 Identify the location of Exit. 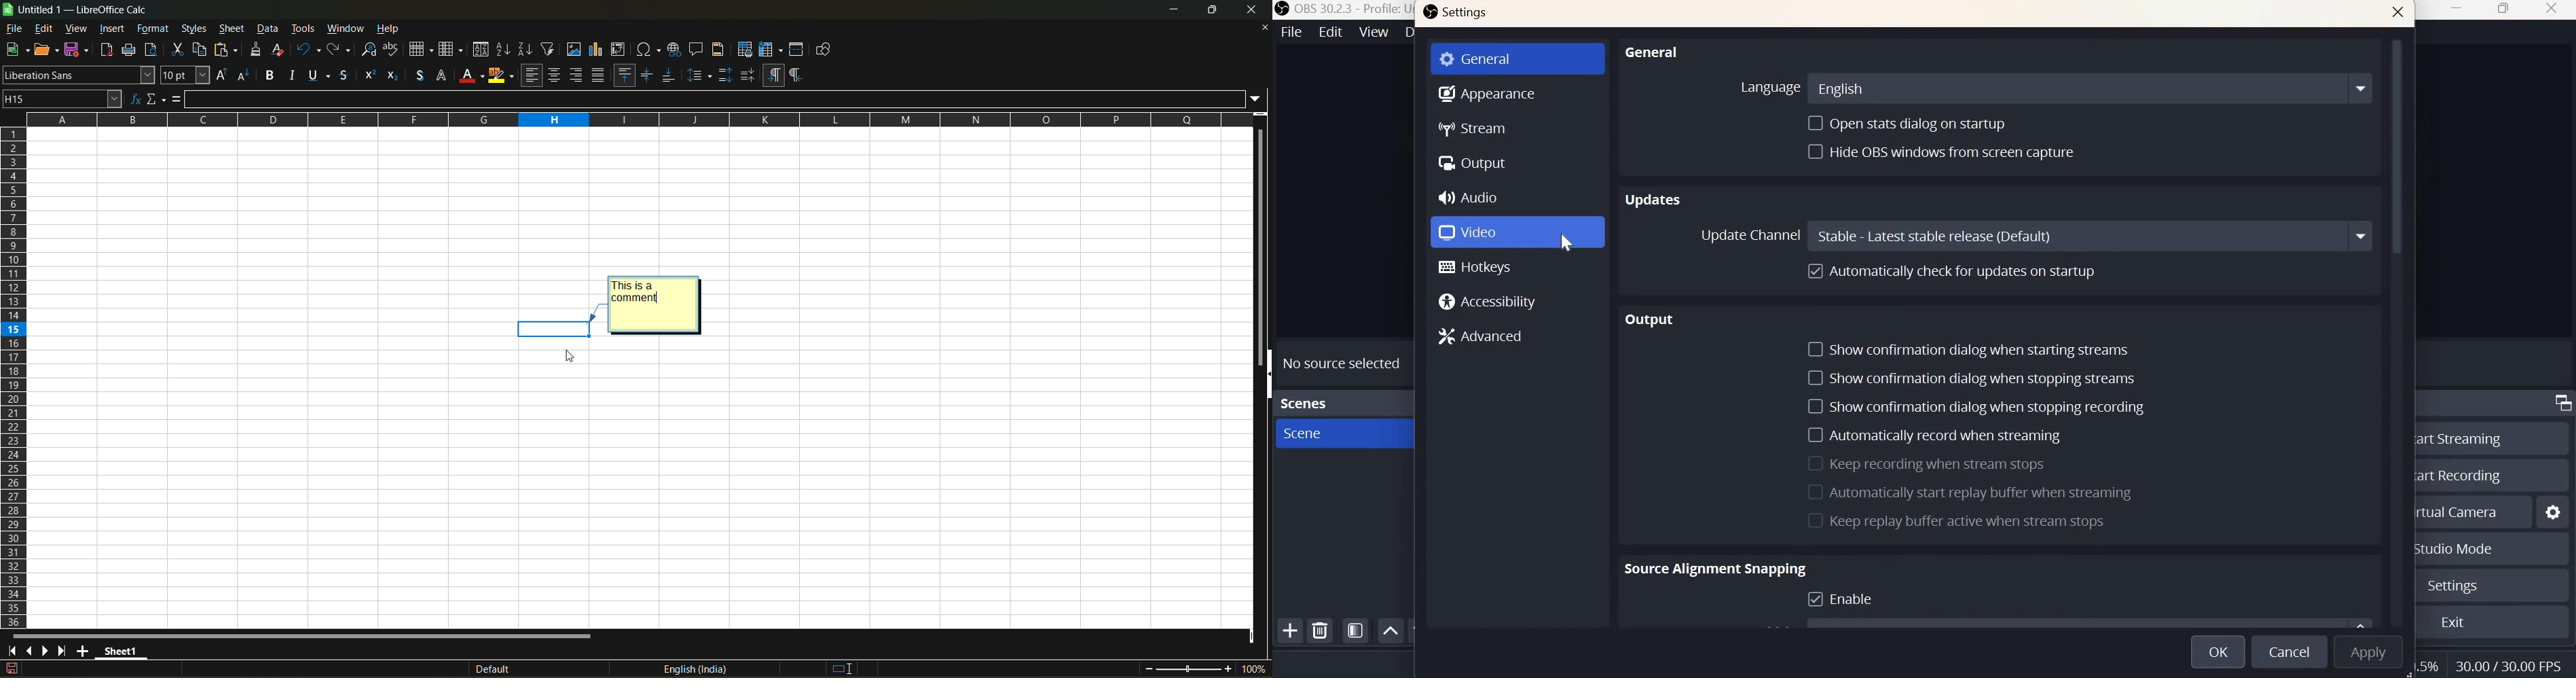
(2453, 624).